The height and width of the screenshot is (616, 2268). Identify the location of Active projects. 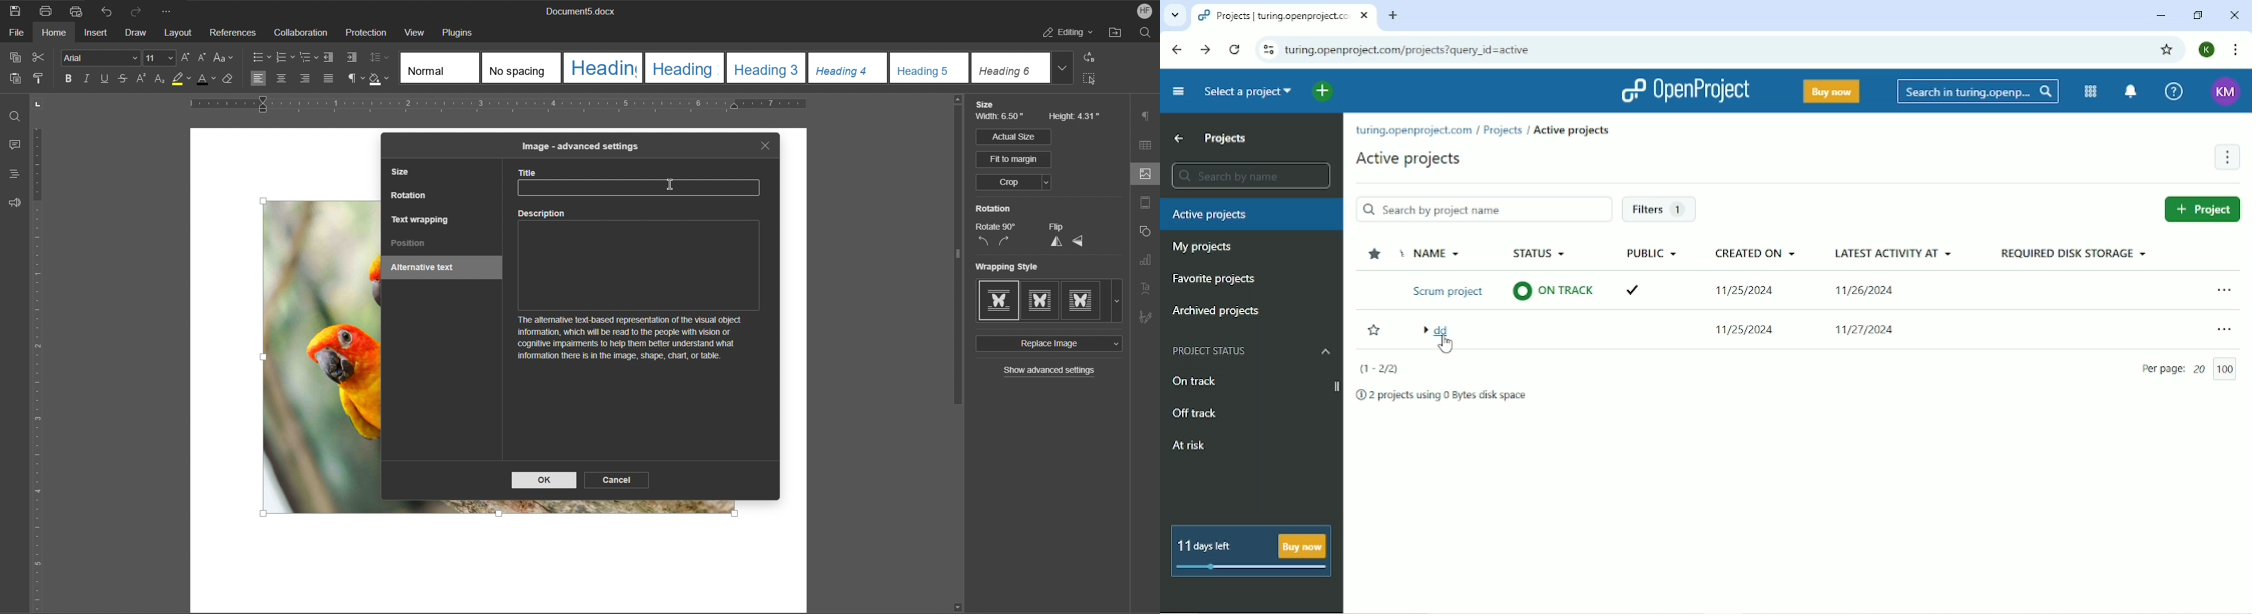
(1572, 129).